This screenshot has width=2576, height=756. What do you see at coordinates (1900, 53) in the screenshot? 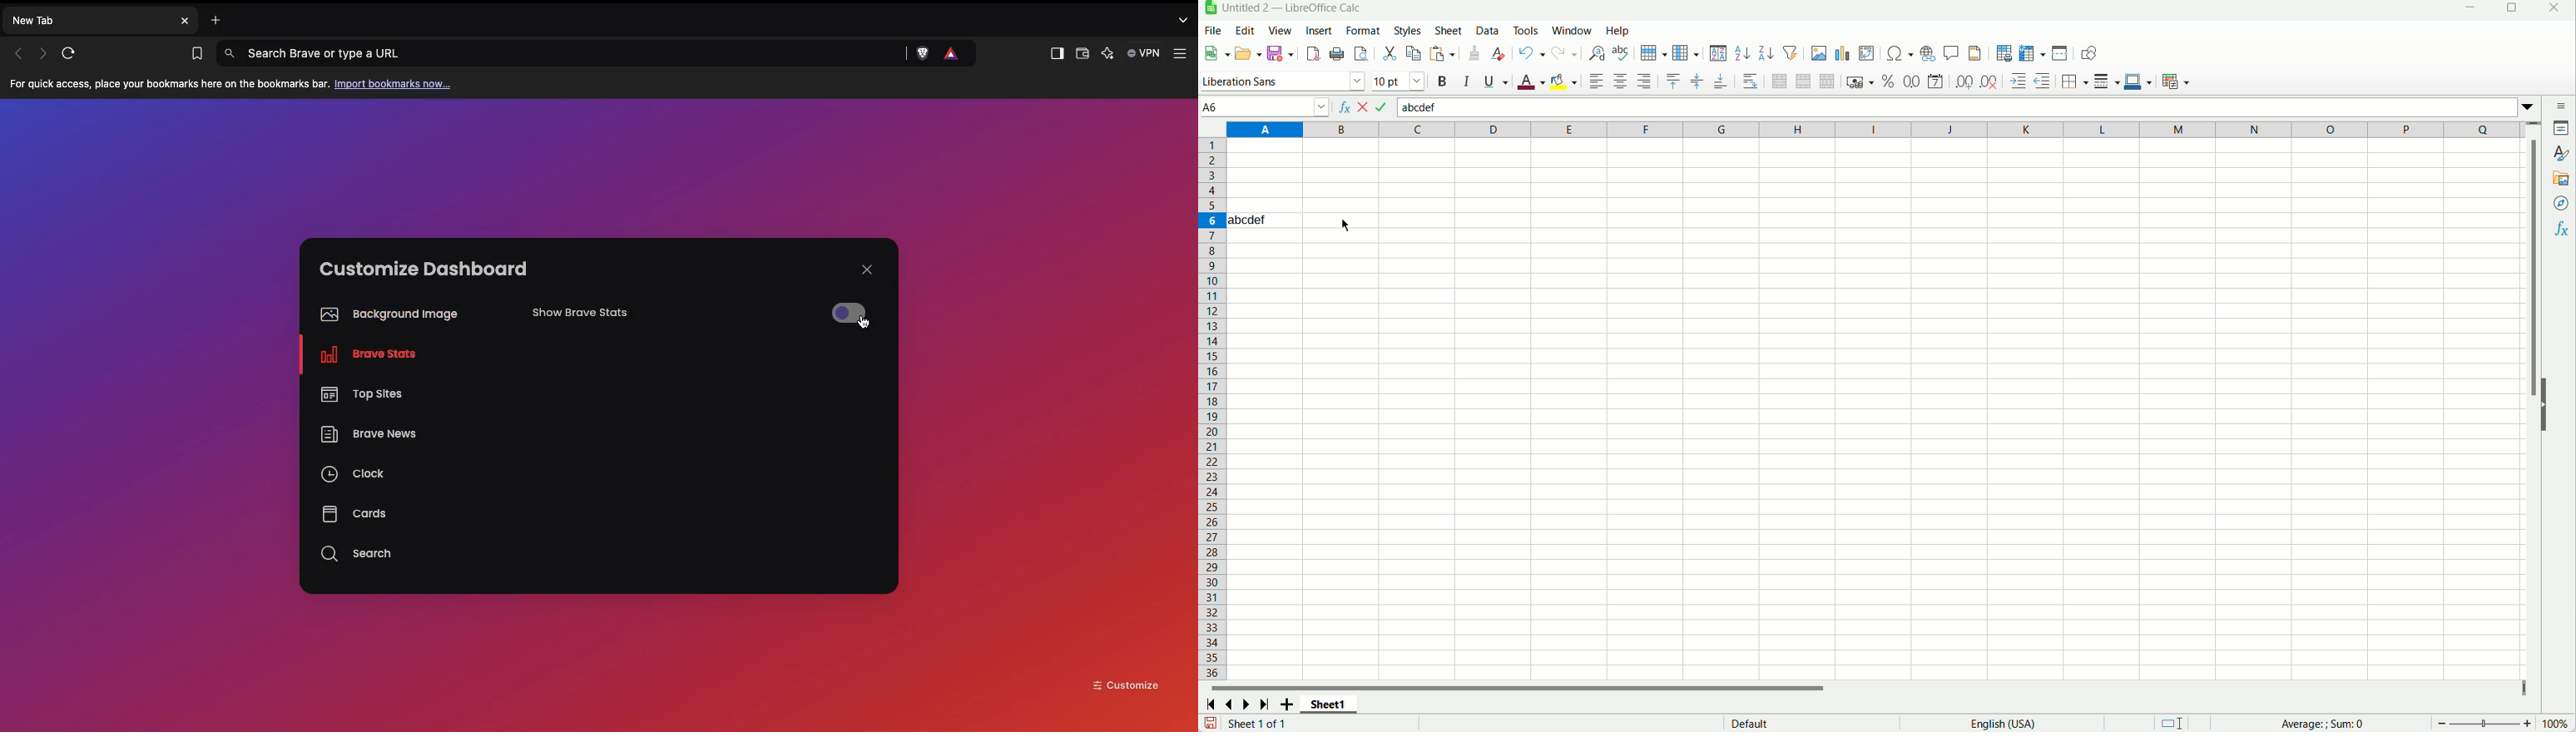
I see `insert special character` at bounding box center [1900, 53].